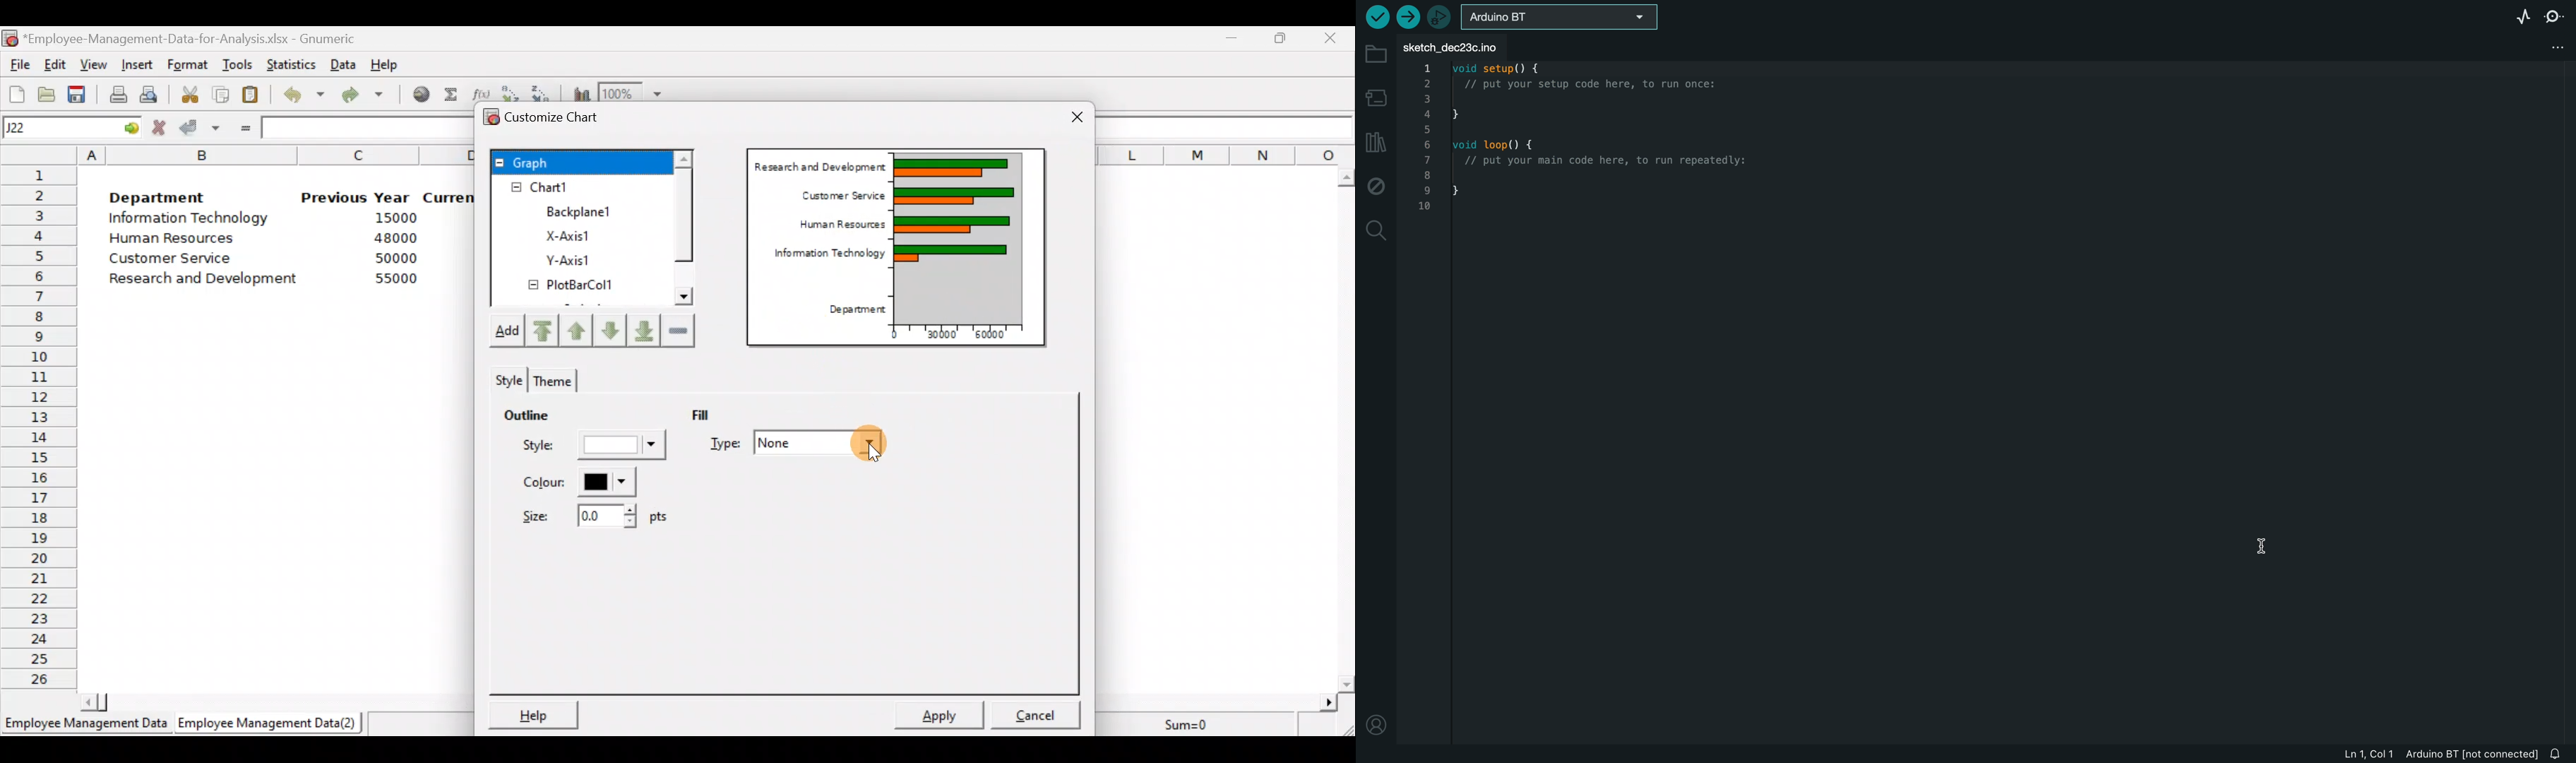 This screenshot has height=784, width=2576. Describe the element at coordinates (1610, 203) in the screenshot. I see `file code` at that location.